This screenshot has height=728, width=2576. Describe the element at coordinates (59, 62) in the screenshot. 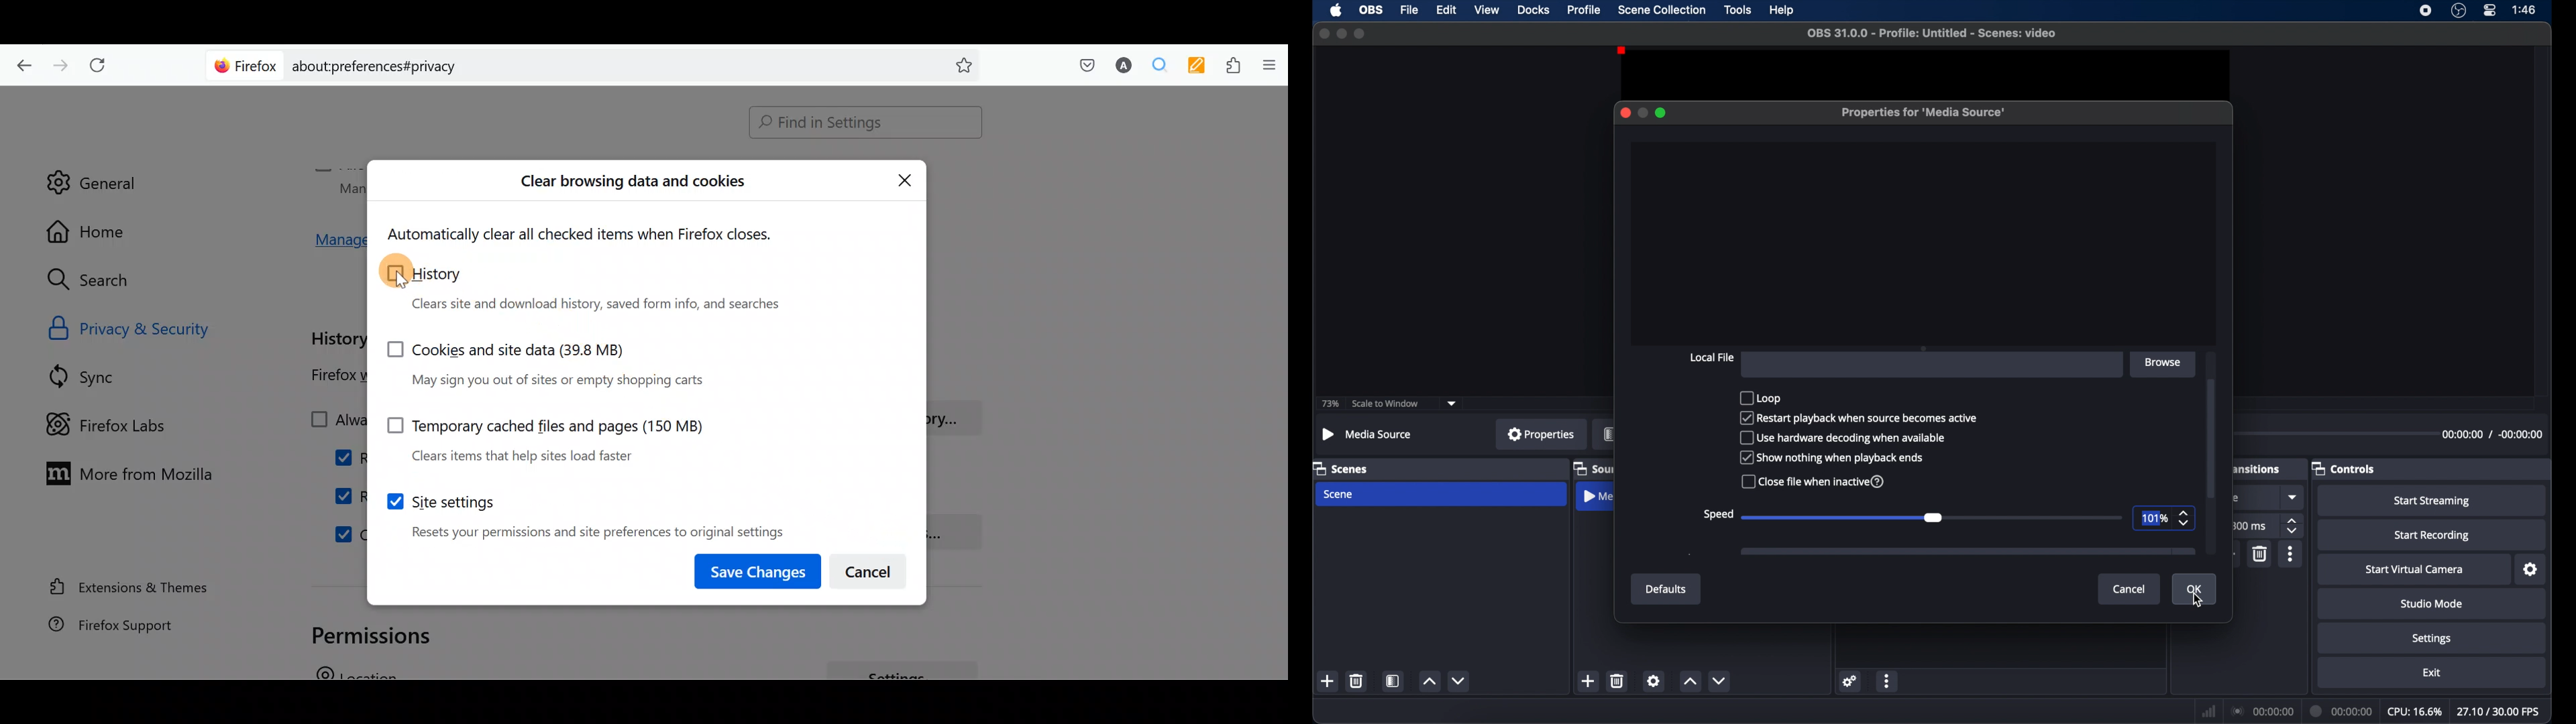

I see `Go forward one page` at that location.